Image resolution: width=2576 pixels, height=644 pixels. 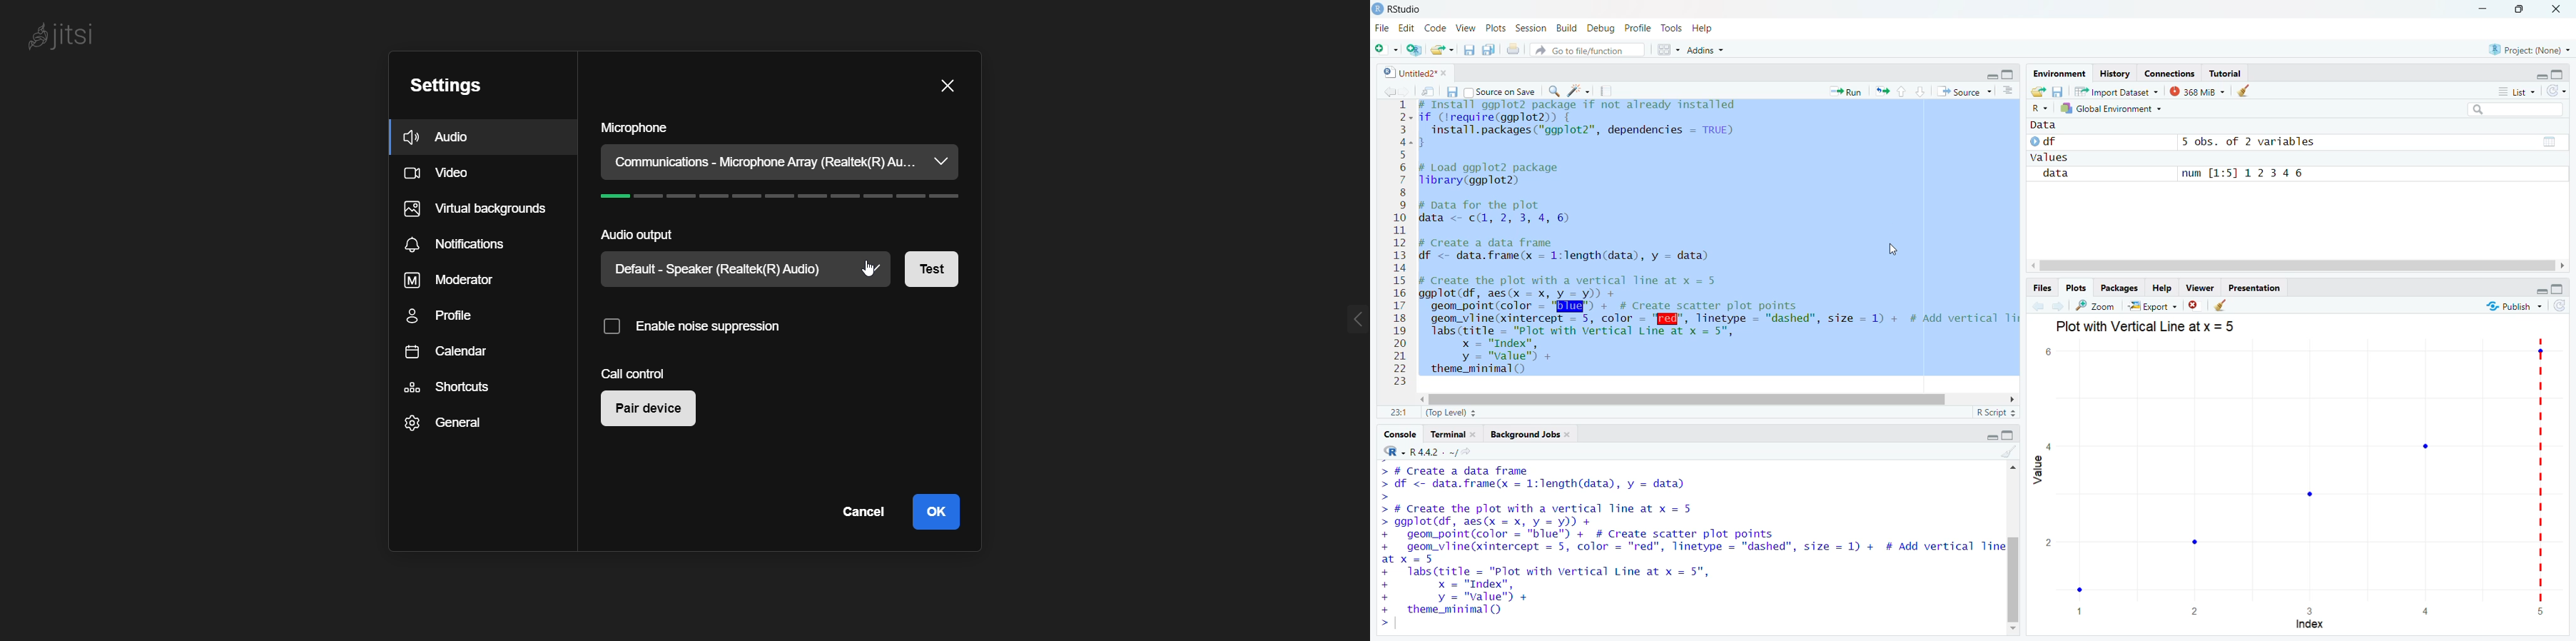 What do you see at coordinates (2173, 73) in the screenshot?
I see `Connections` at bounding box center [2173, 73].